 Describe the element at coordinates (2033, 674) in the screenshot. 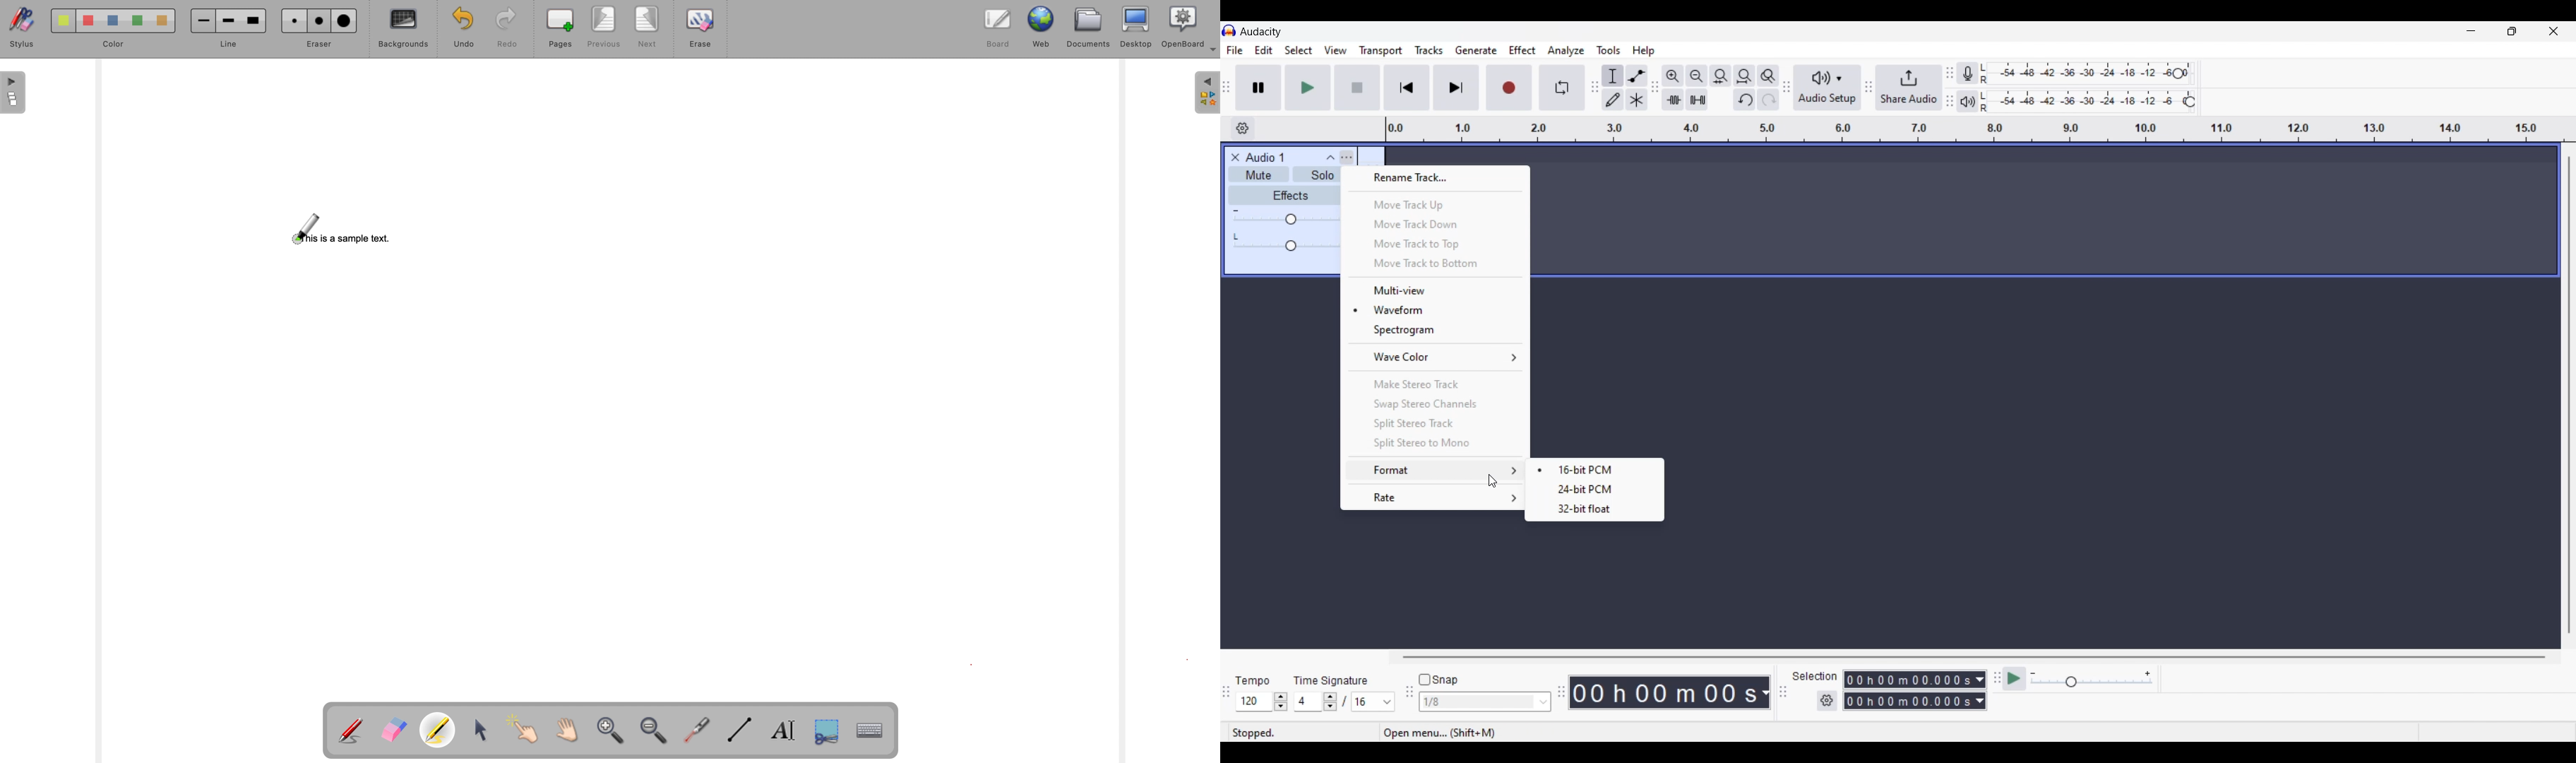

I see `Decrease playback speed to minimum` at that location.